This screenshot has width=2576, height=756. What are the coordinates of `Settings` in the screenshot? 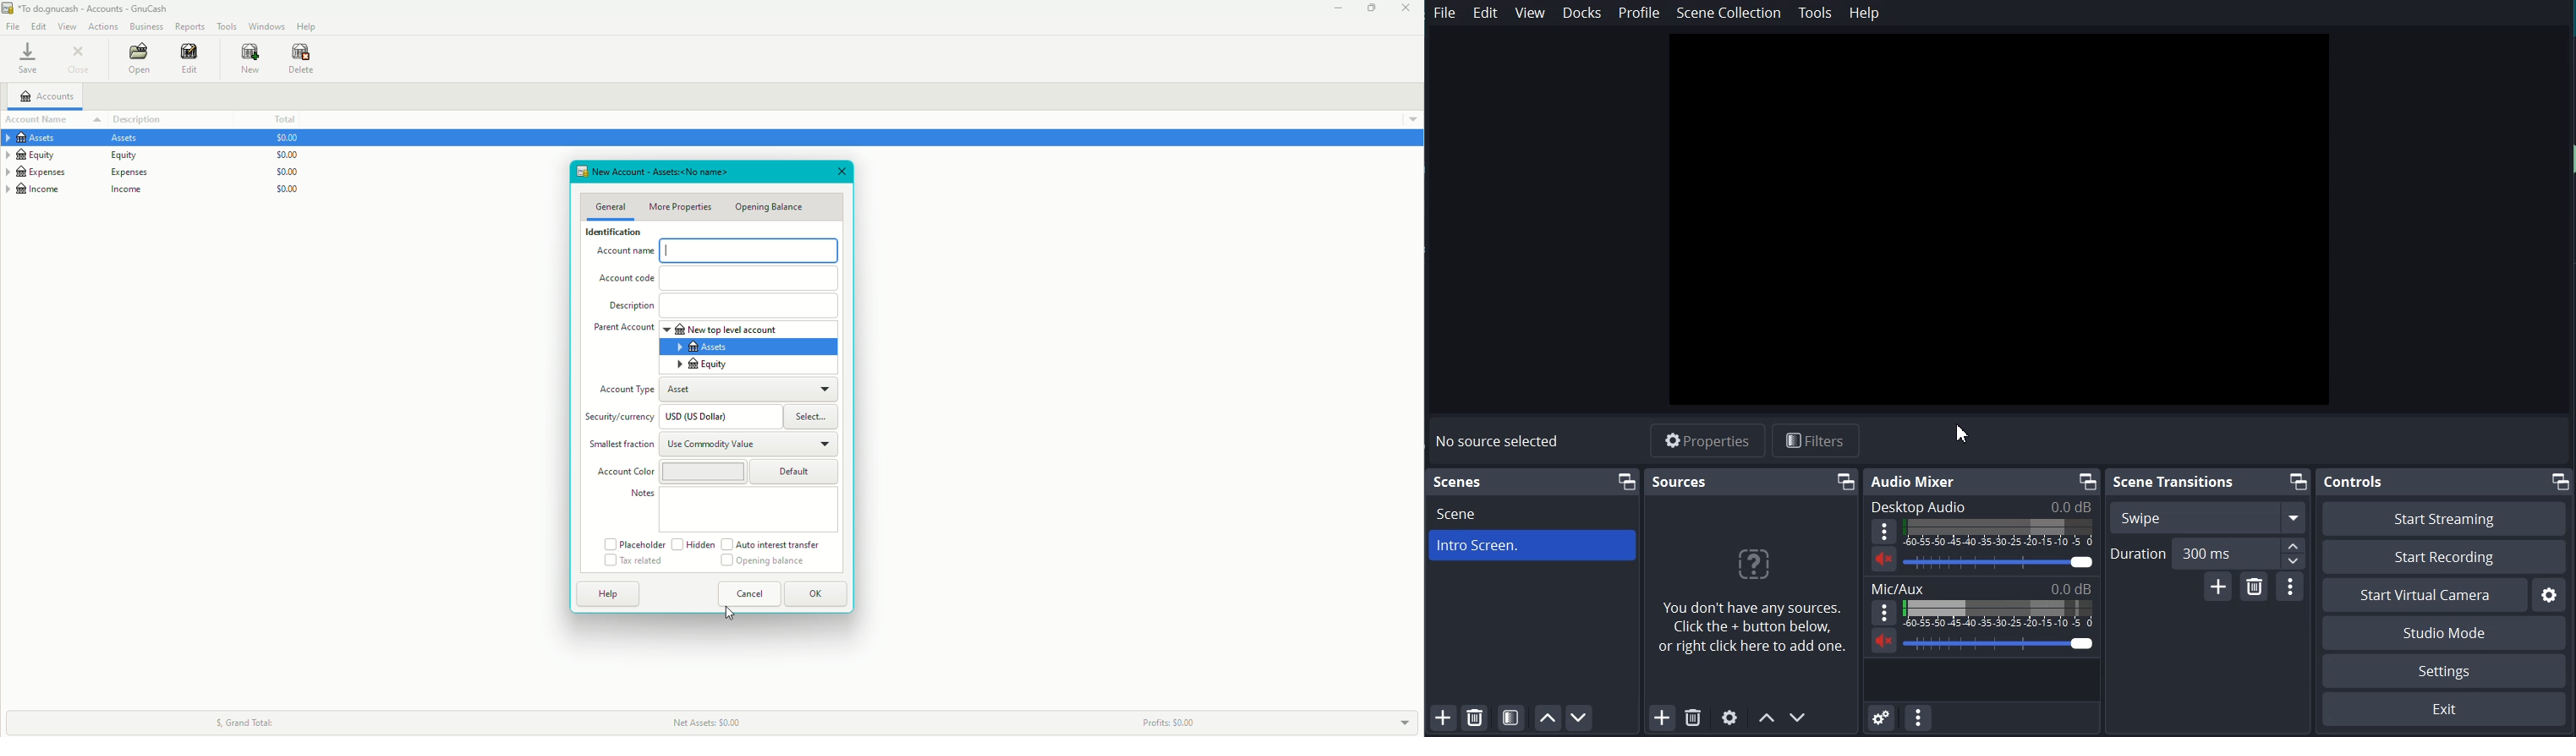 It's located at (2549, 594).